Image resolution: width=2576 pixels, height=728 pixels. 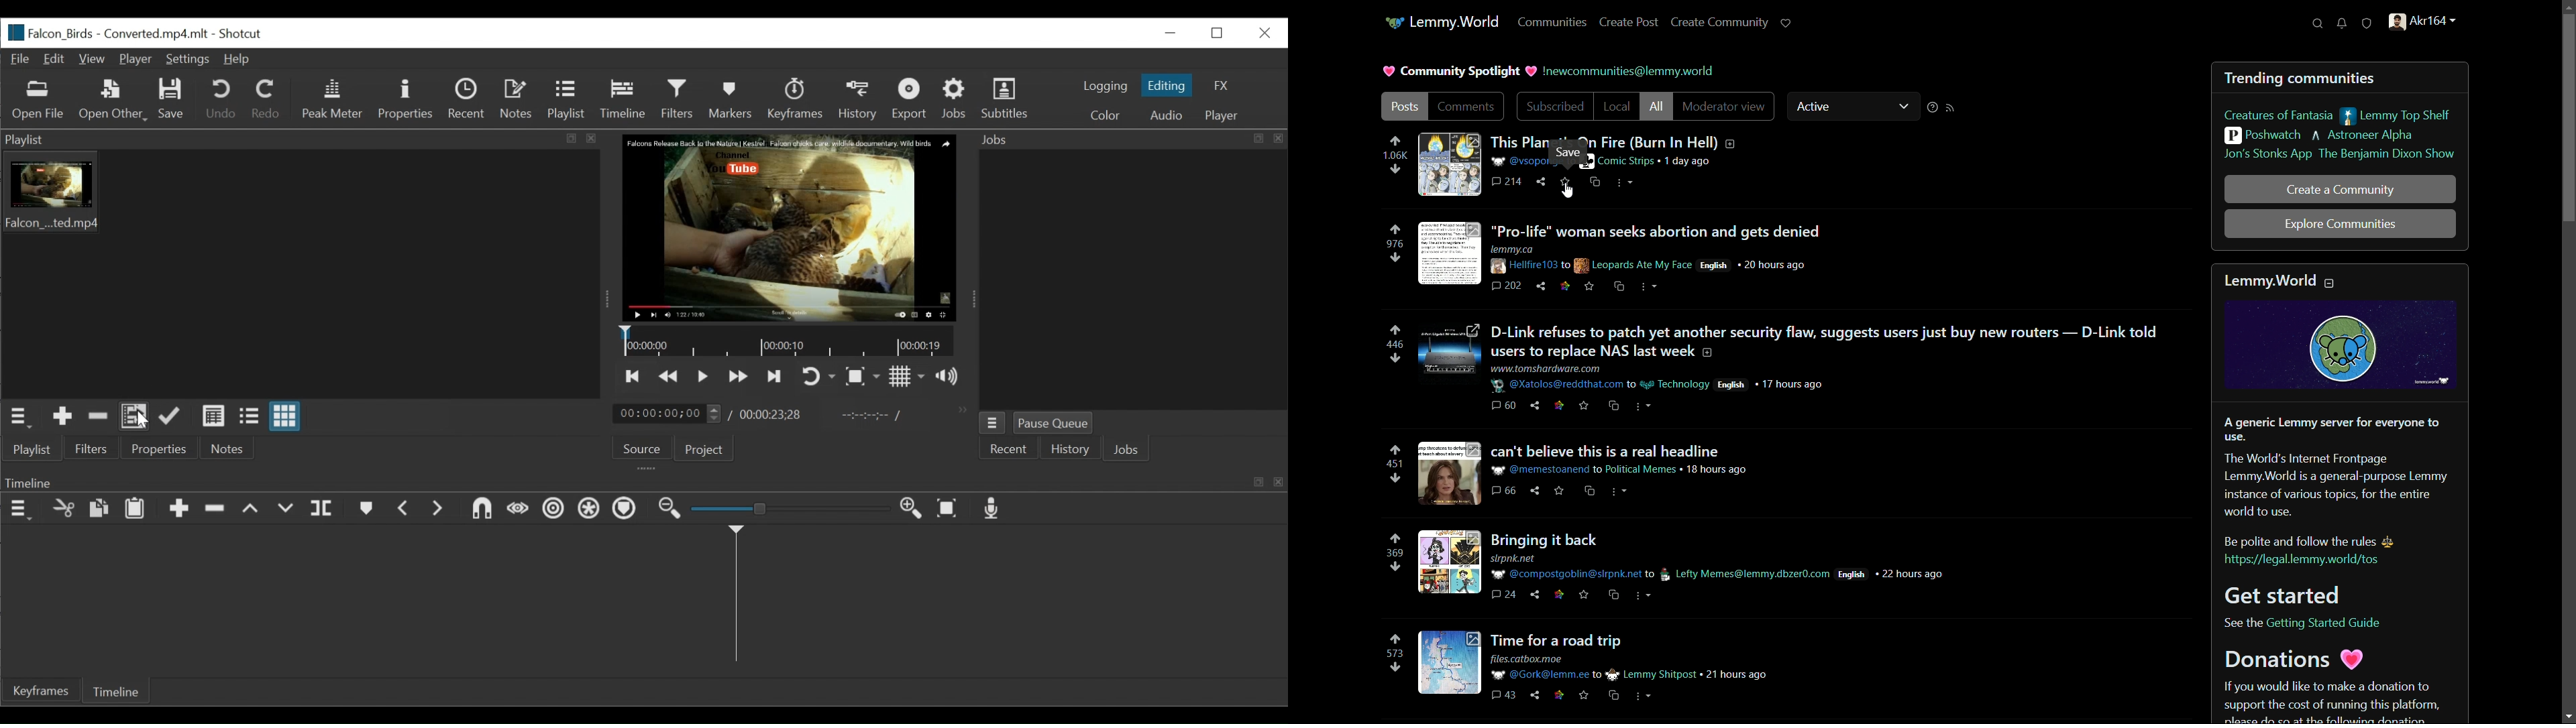 I want to click on View as details, so click(x=215, y=418).